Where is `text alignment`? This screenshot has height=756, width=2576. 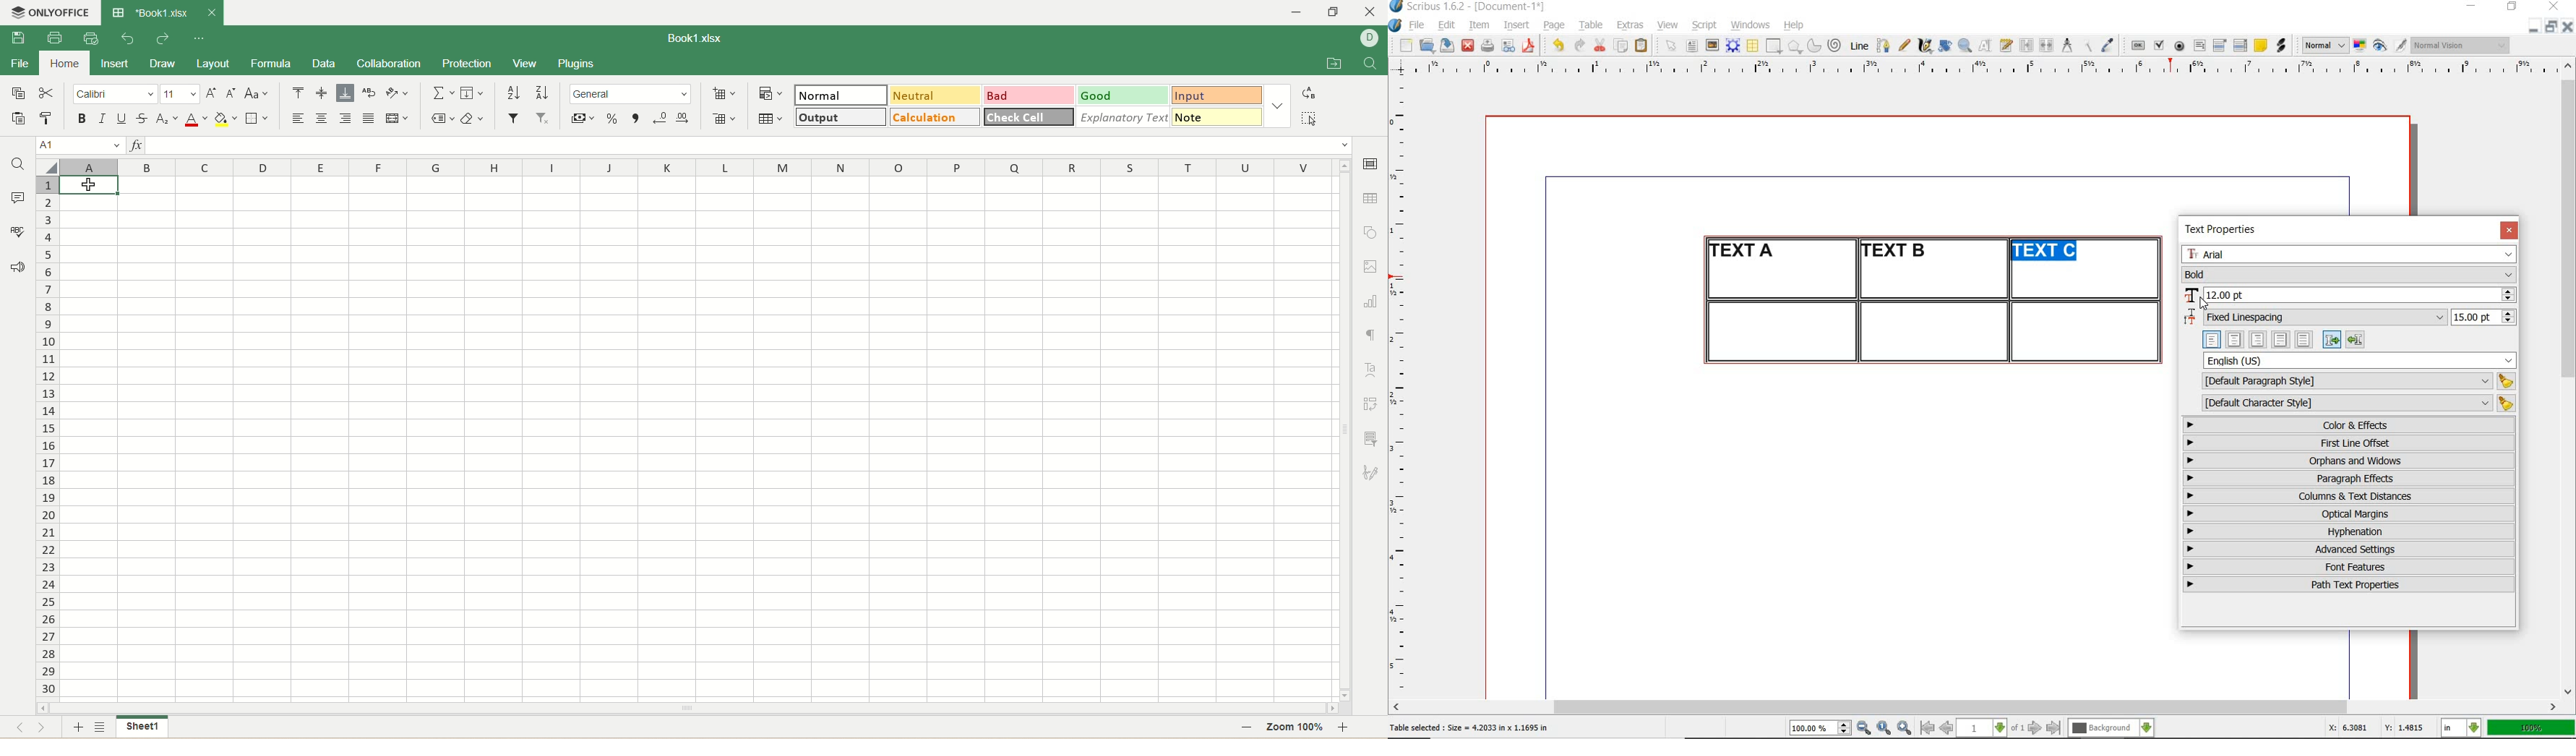 text alignment is located at coordinates (2284, 339).